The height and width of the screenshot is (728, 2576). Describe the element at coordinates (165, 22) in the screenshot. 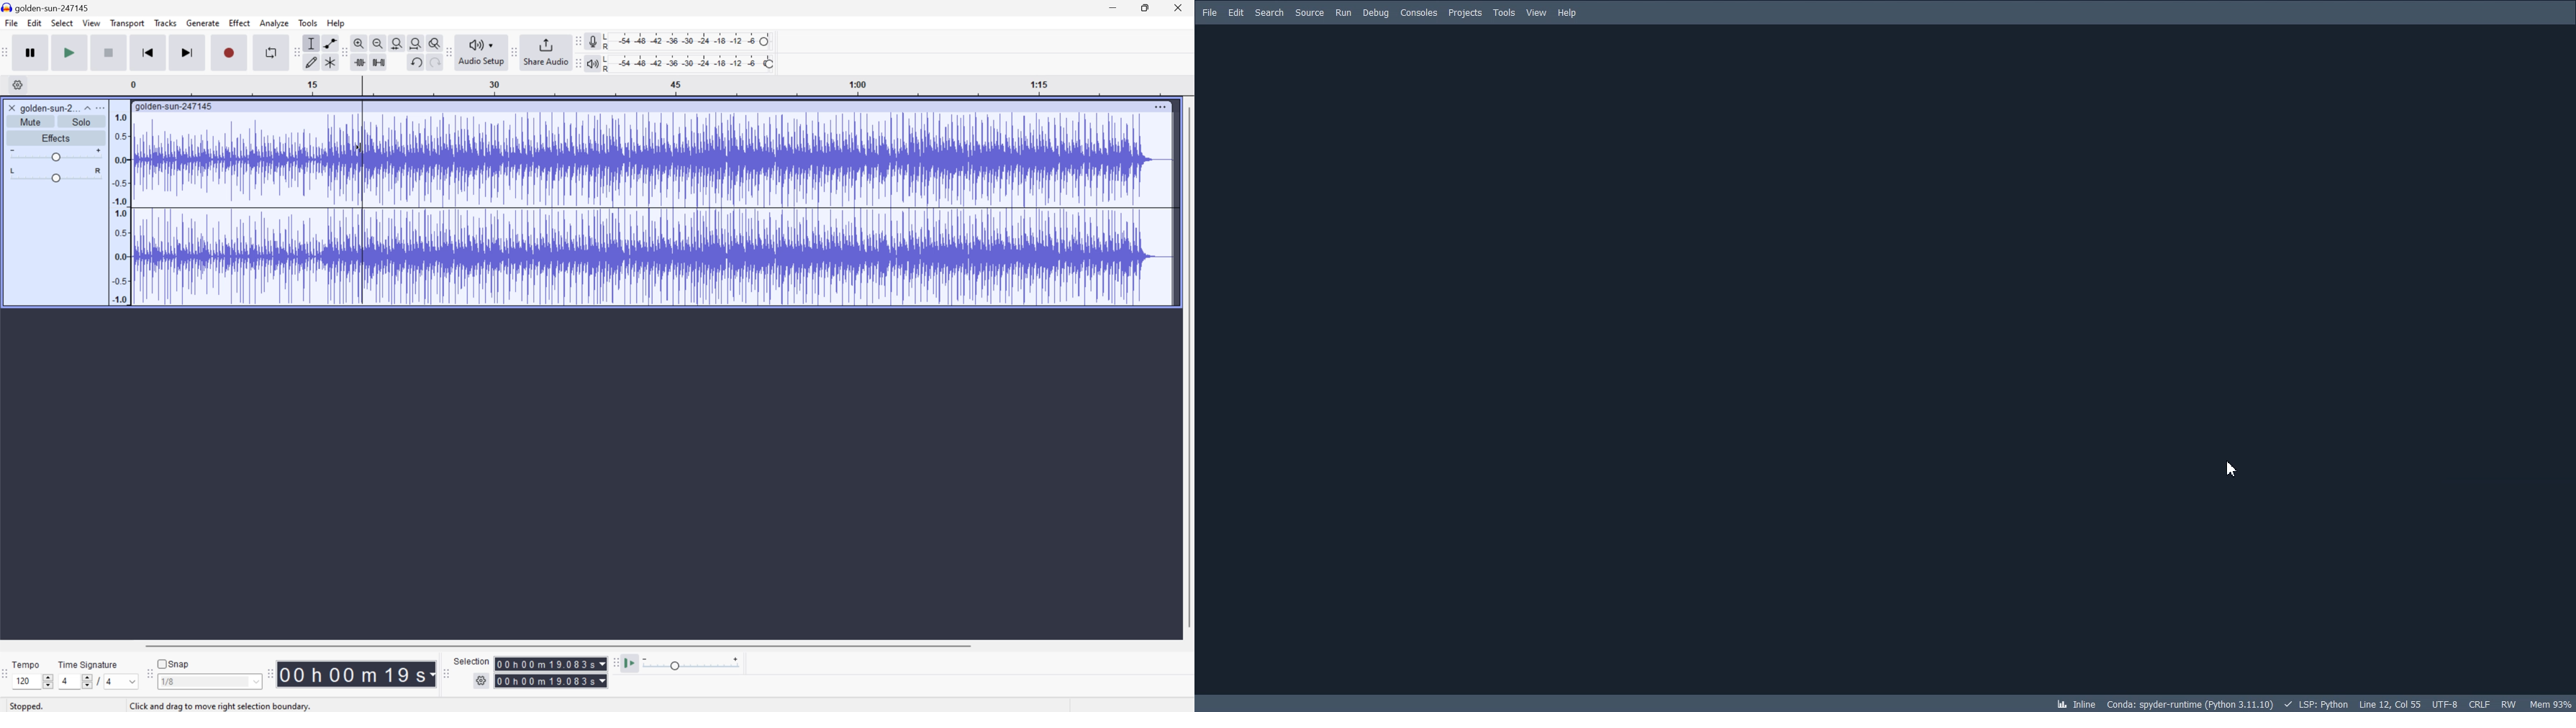

I see `Tracks` at that location.